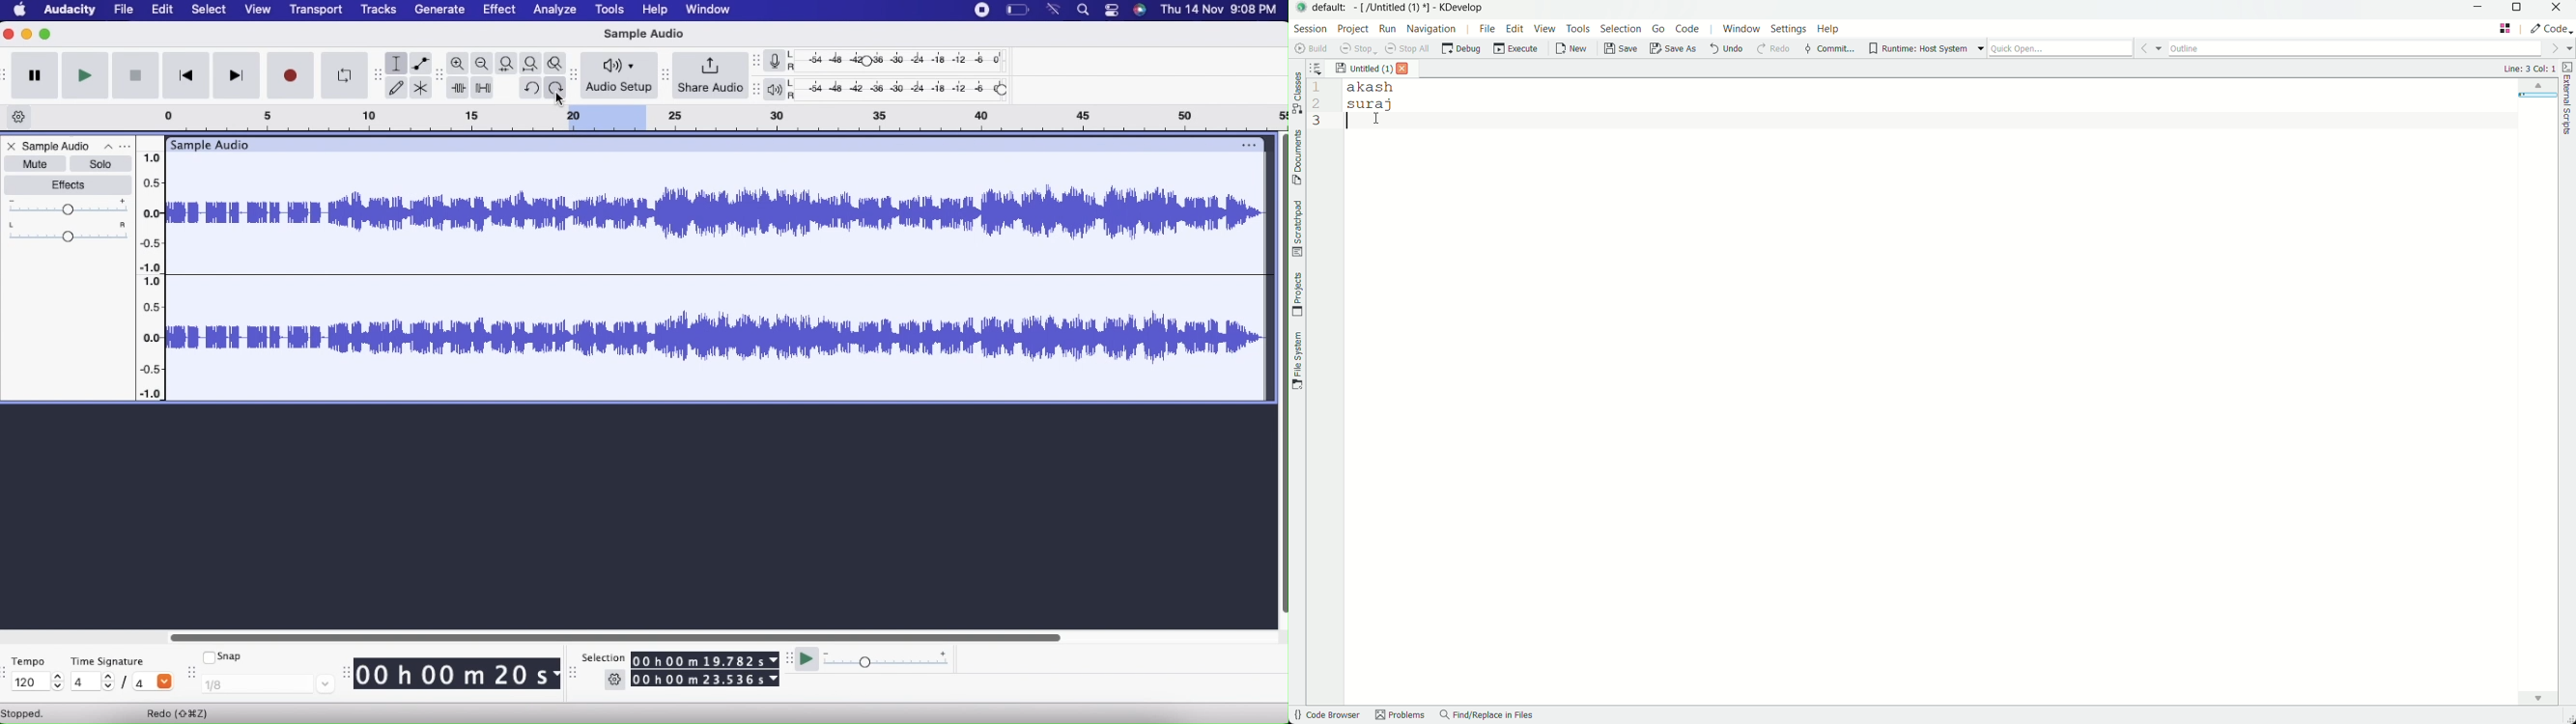  Describe the element at coordinates (778, 89) in the screenshot. I see `Playback meter` at that location.